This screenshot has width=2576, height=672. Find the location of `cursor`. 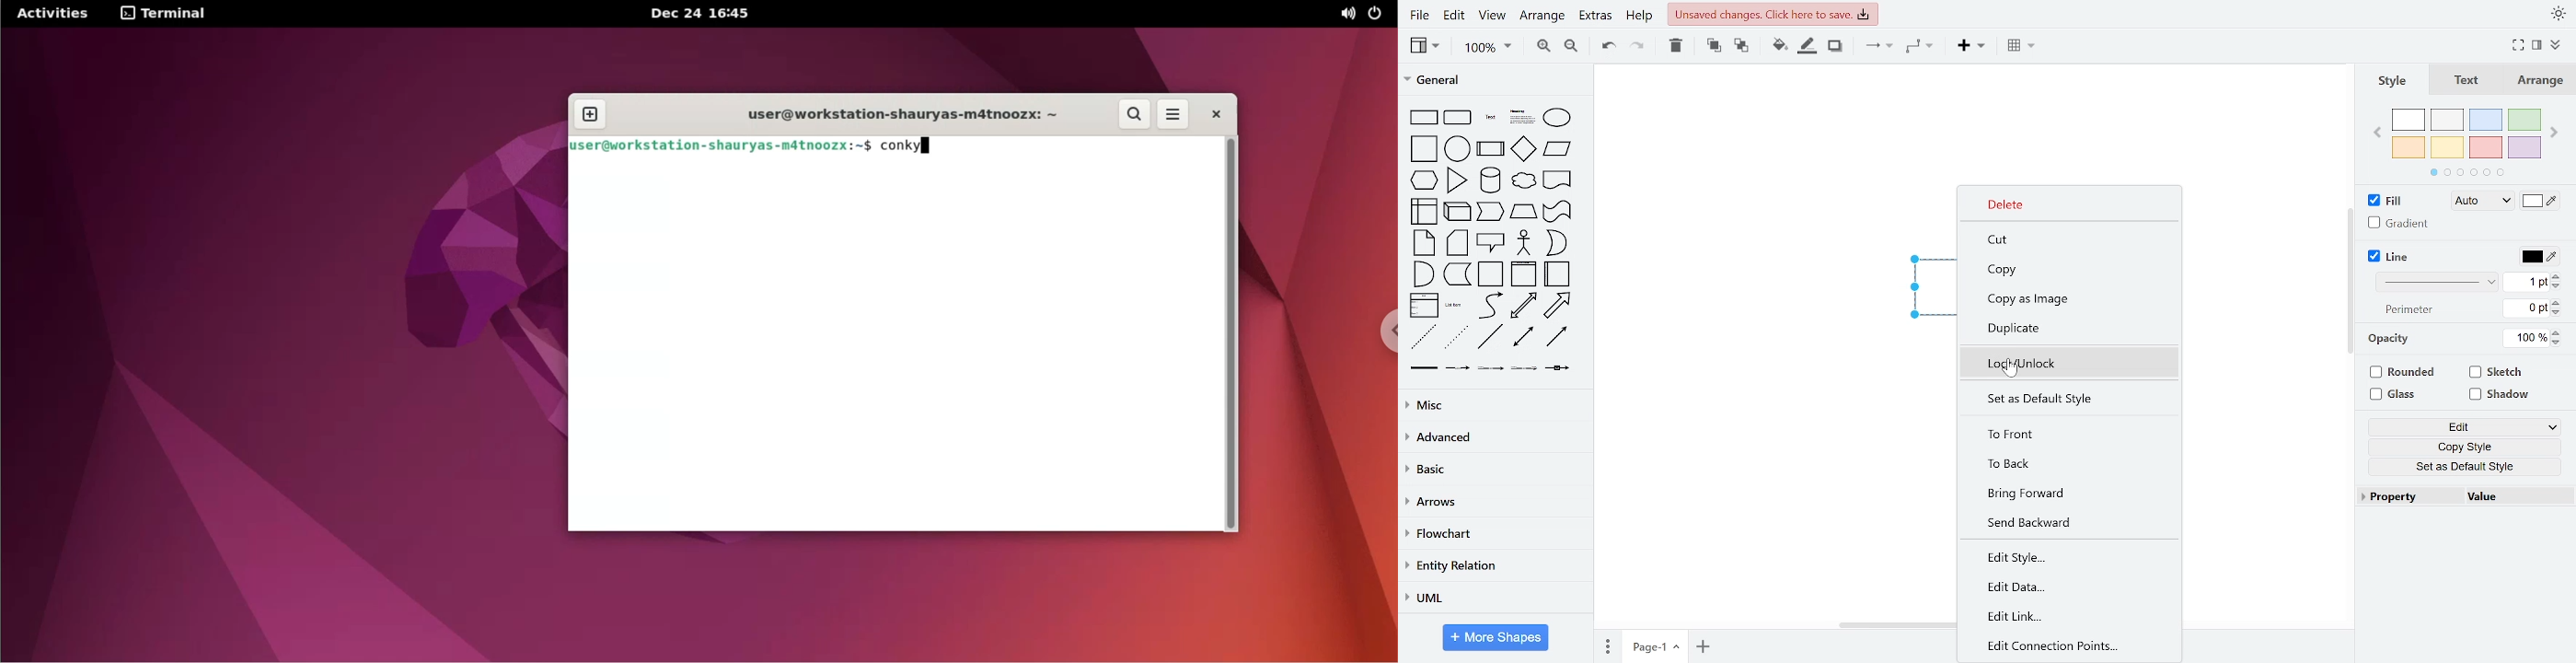

cursor is located at coordinates (927, 147).